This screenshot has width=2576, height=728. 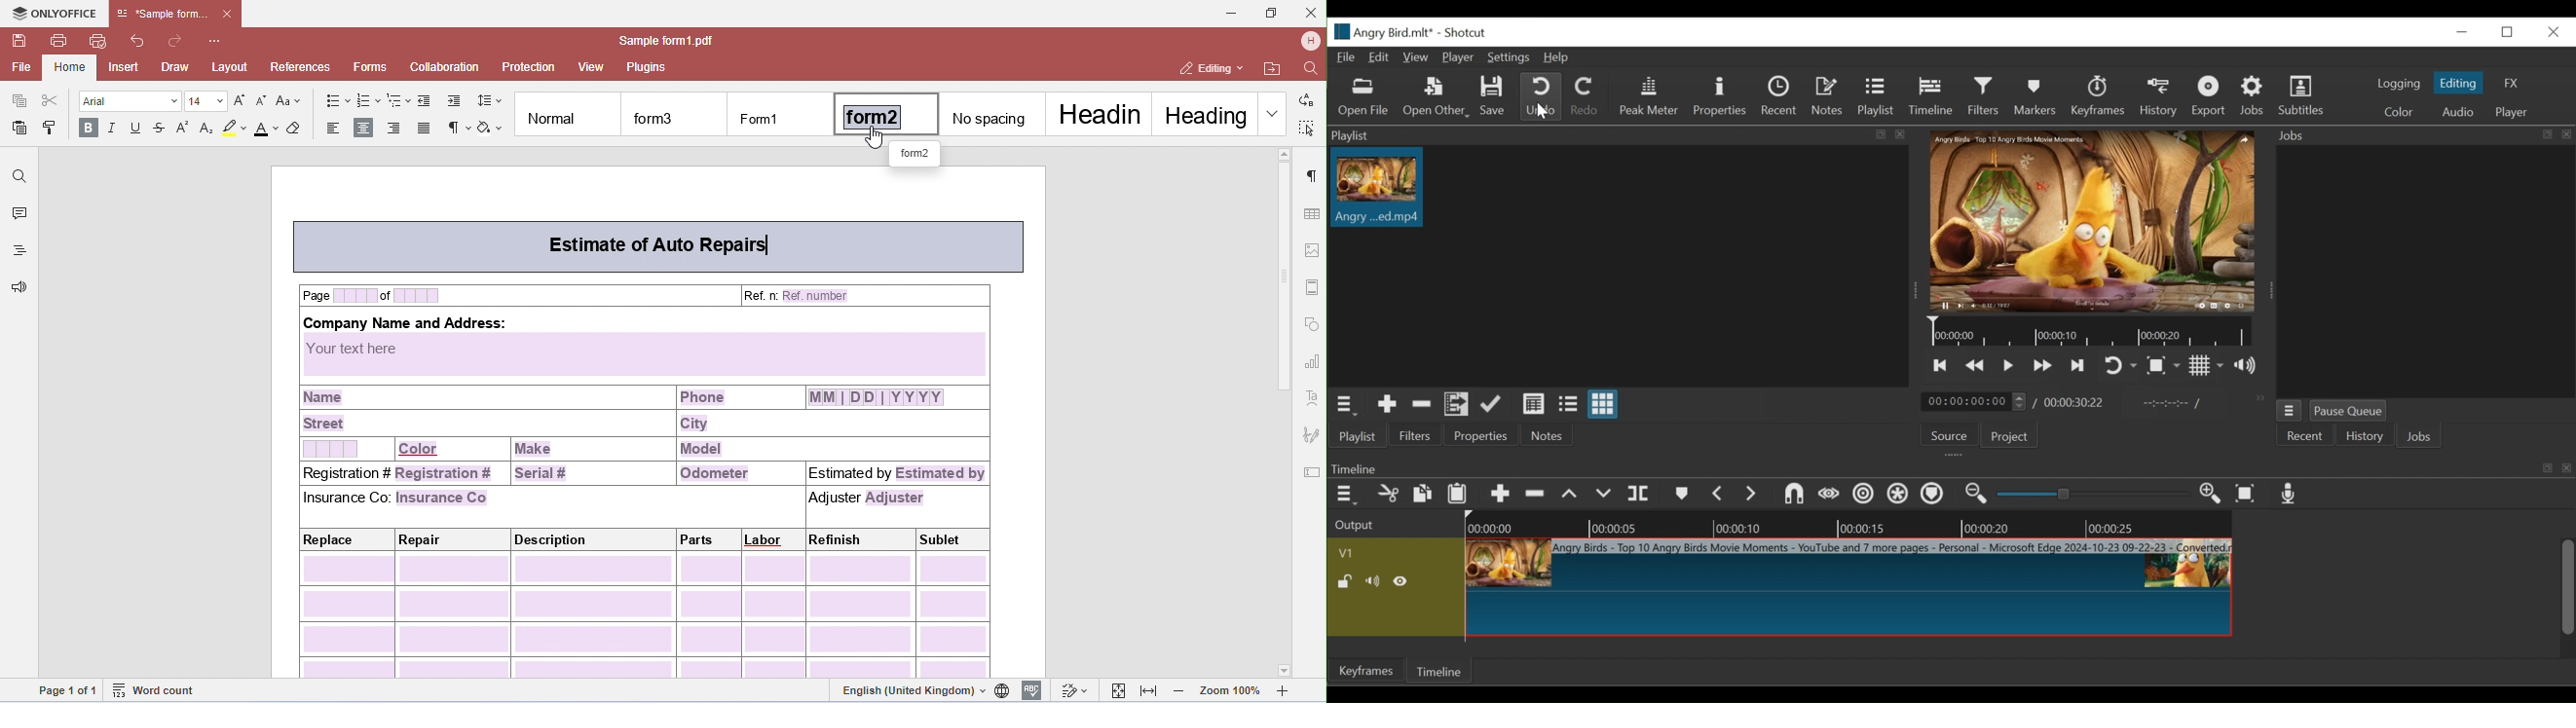 I want to click on markers, so click(x=1683, y=494).